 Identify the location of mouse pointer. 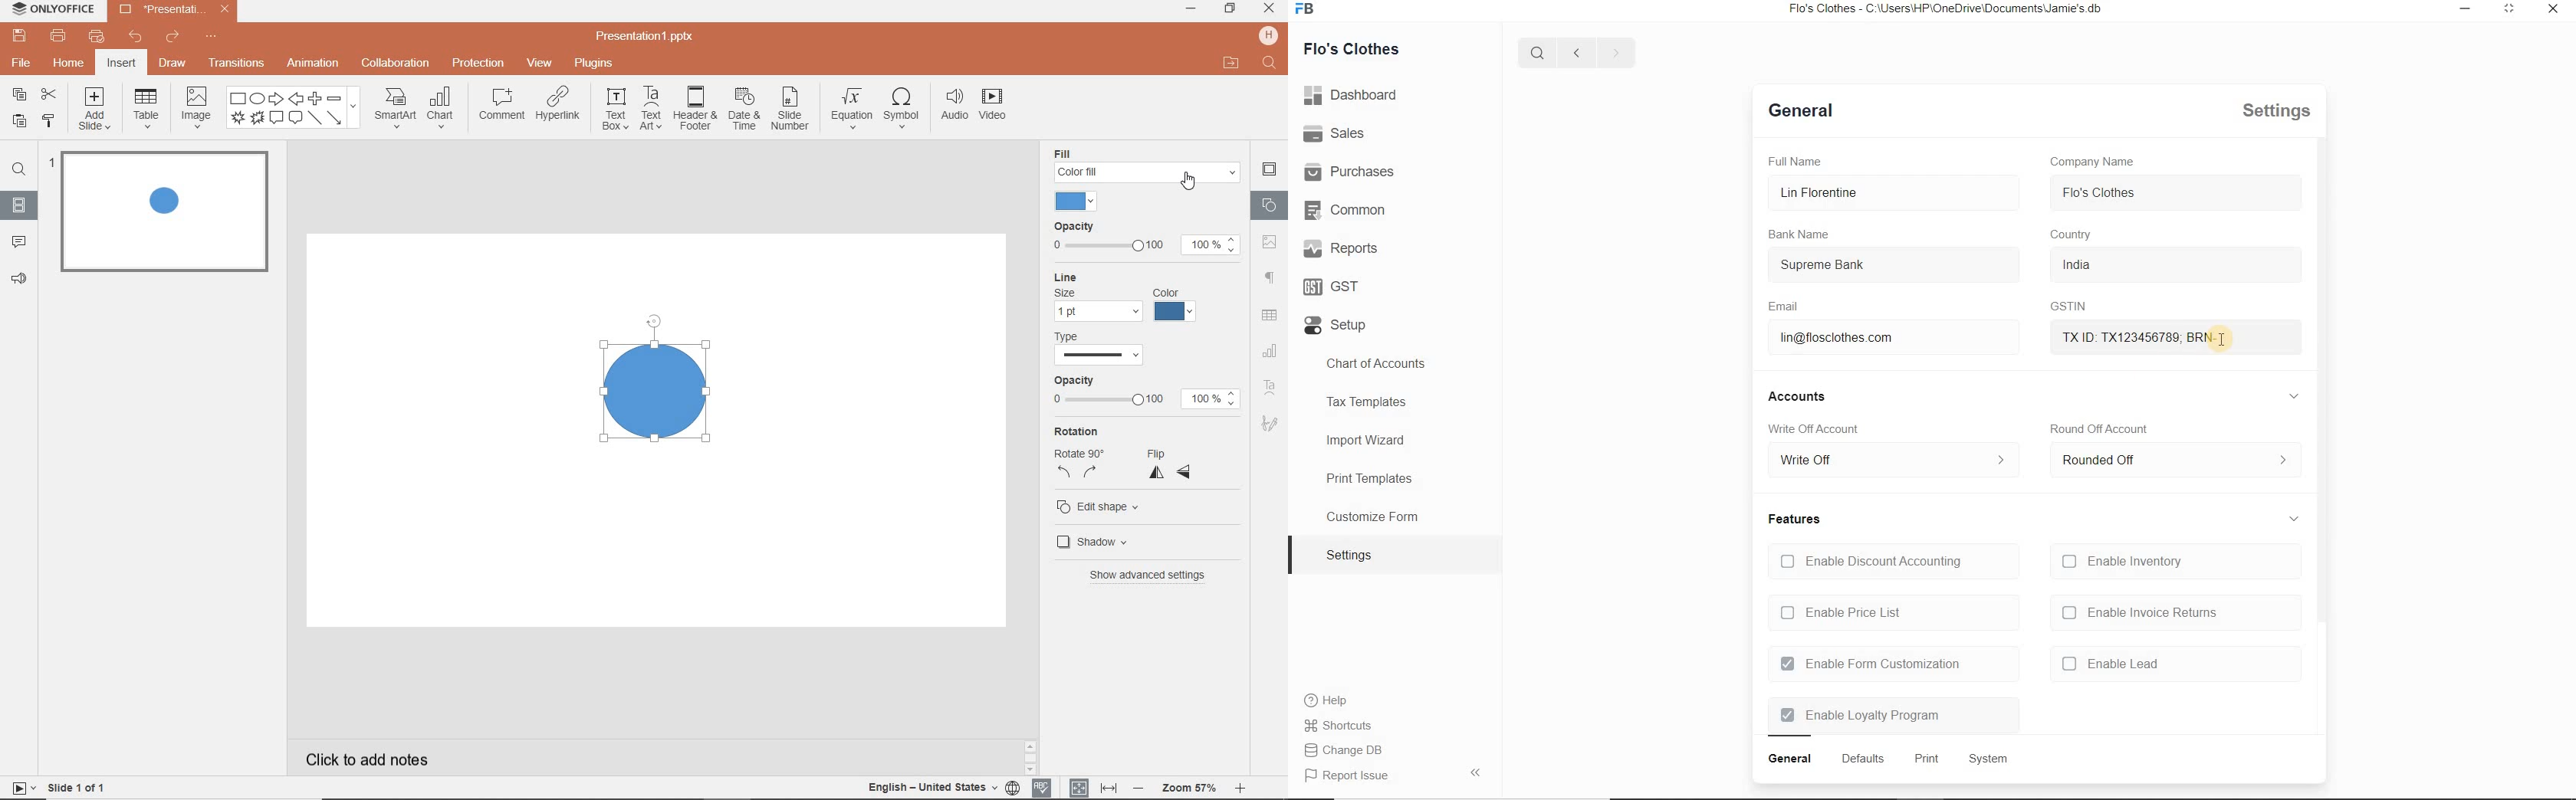
(2101, 338).